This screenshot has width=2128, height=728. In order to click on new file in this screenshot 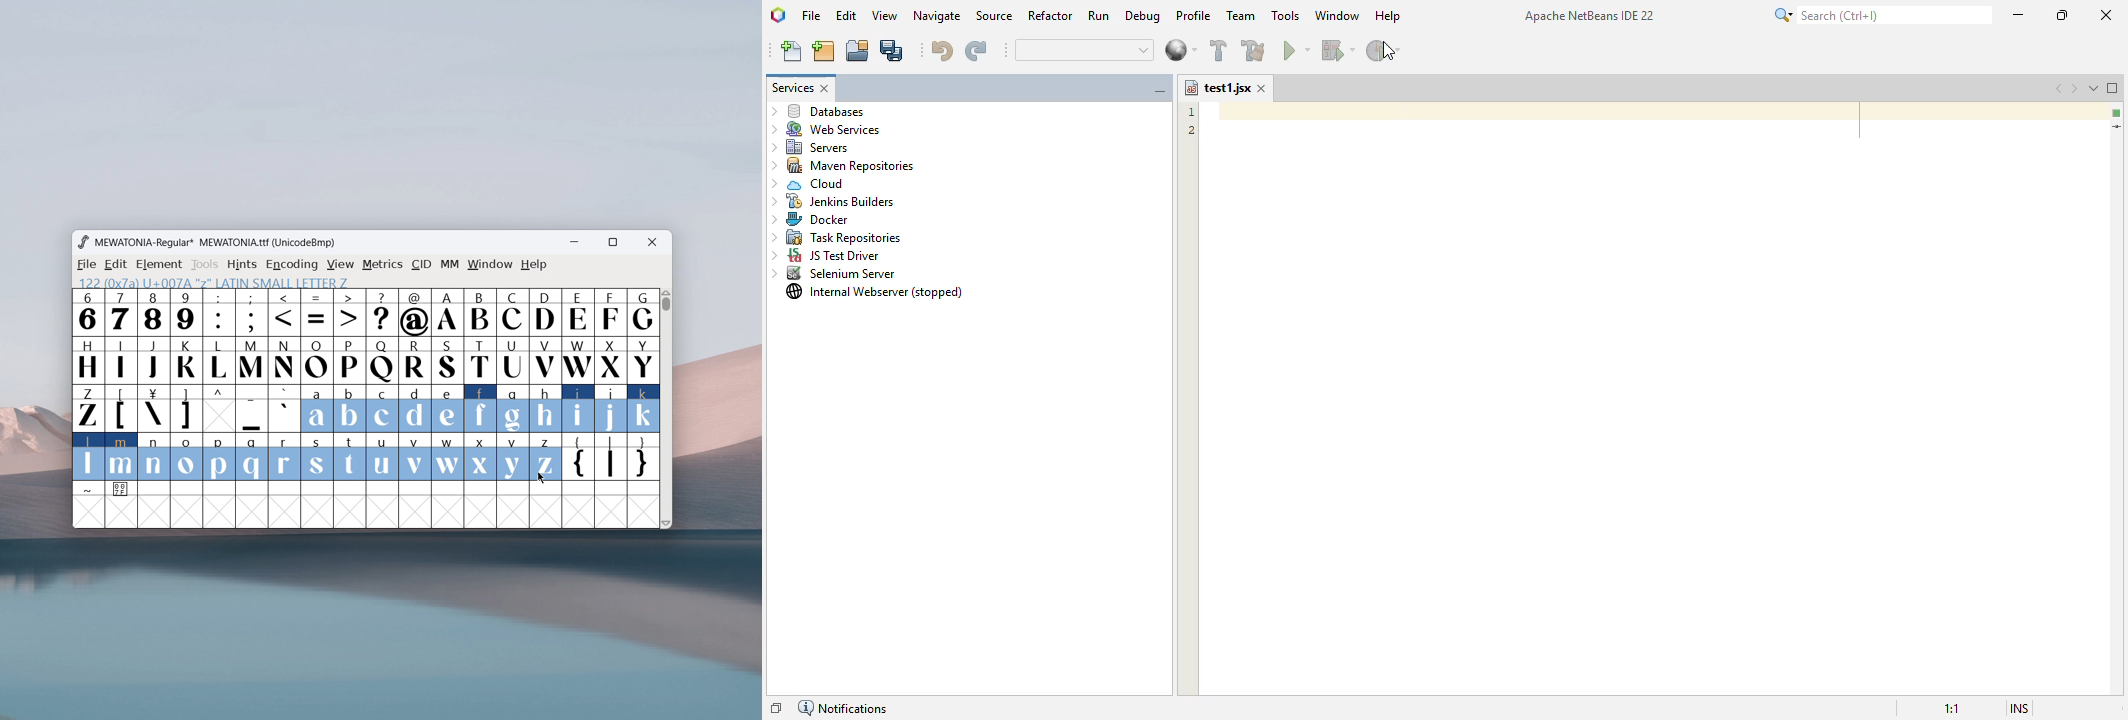, I will do `click(791, 50)`.